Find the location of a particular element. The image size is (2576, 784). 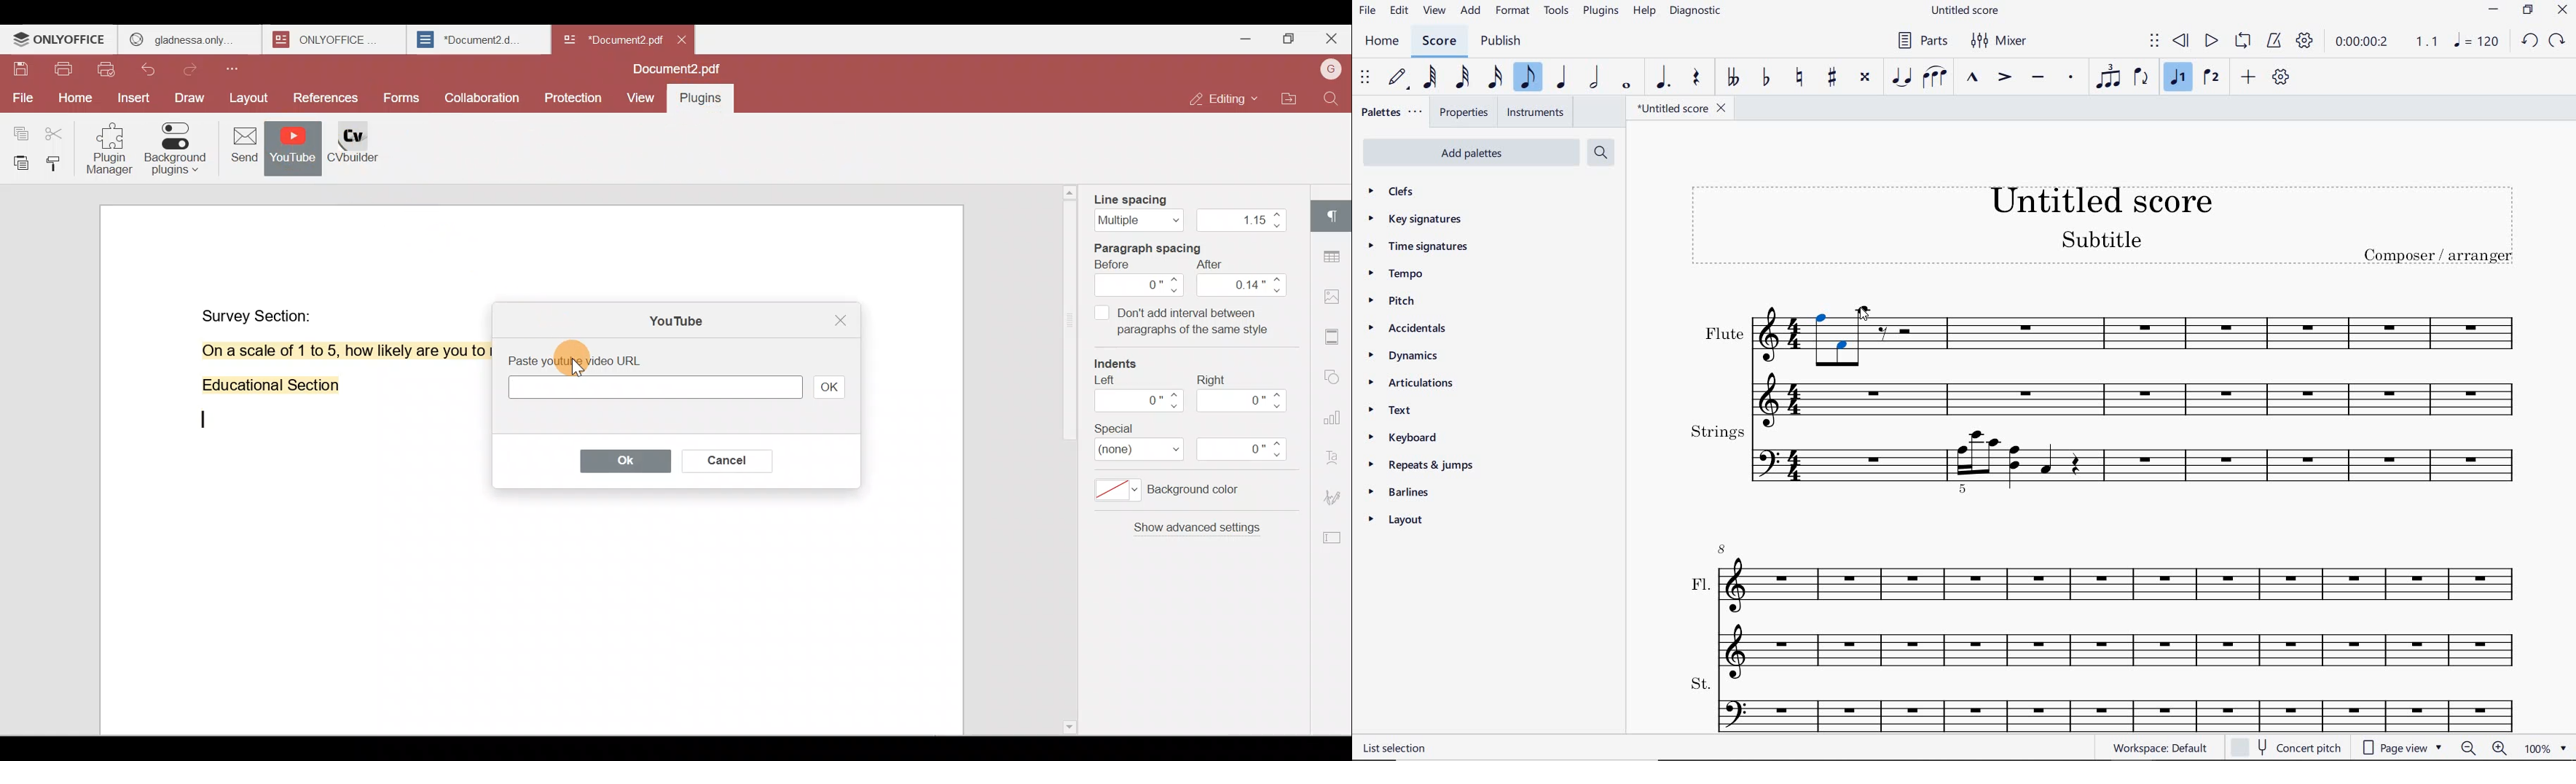

zoom factor is located at coordinates (2547, 748).